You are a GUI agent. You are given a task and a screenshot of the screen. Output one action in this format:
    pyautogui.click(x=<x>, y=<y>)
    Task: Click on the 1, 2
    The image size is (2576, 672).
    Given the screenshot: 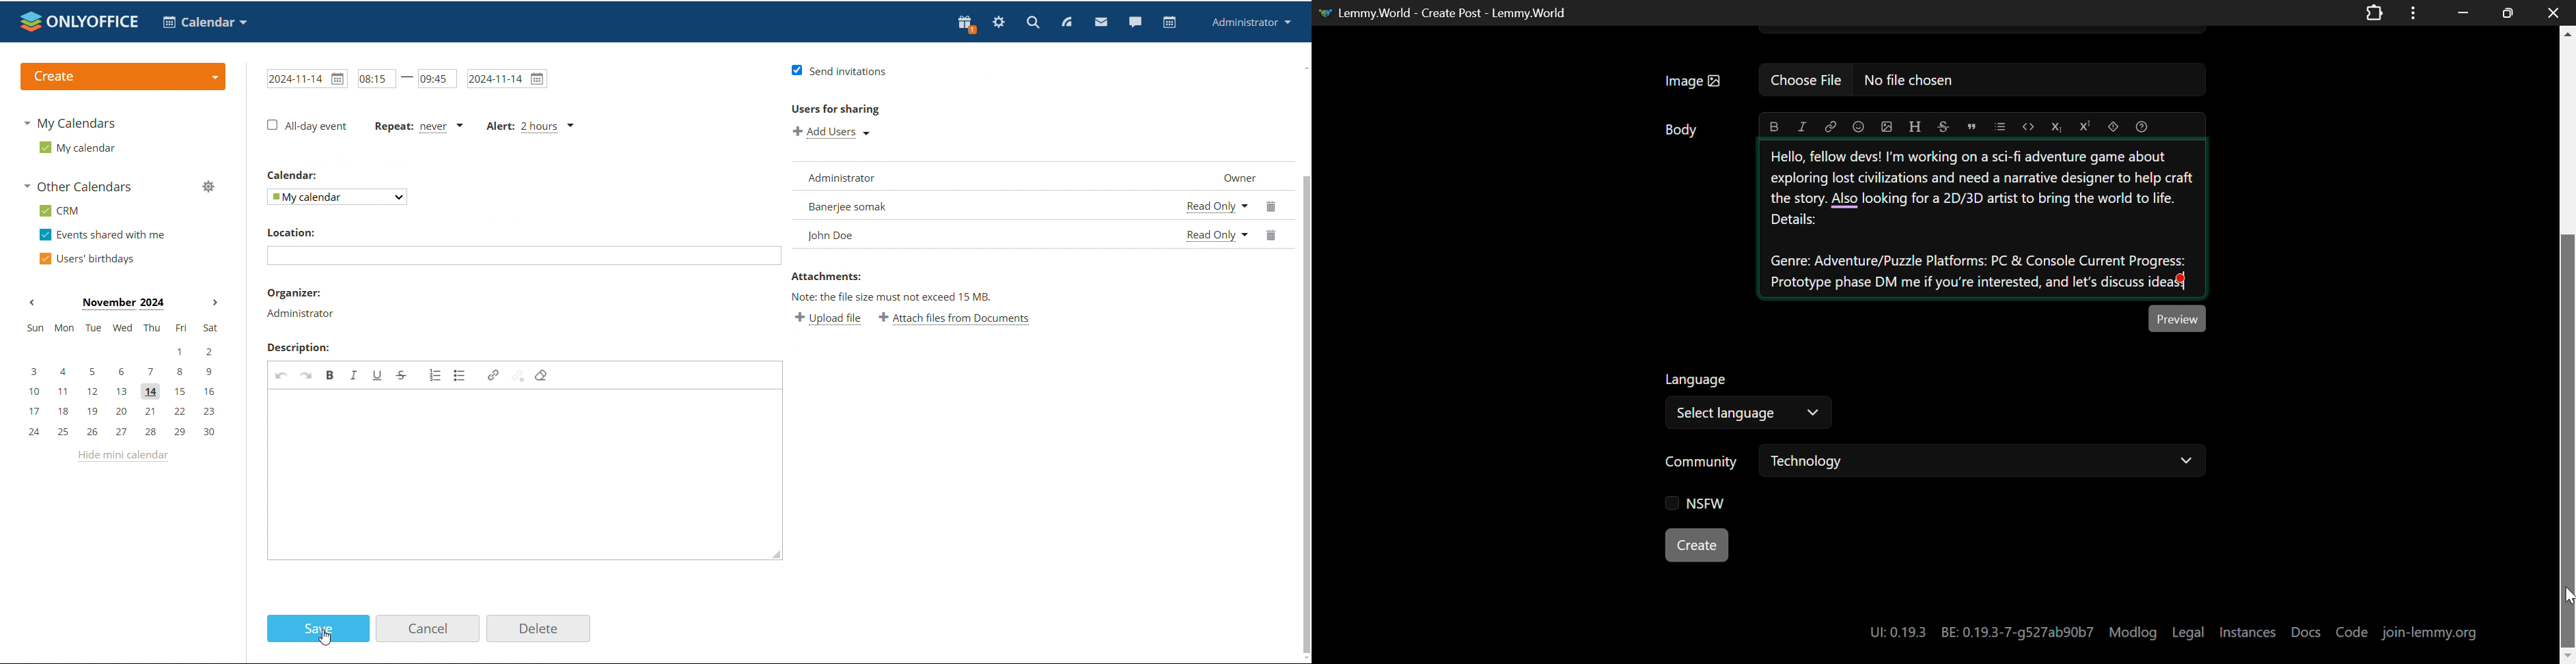 What is the action you would take?
    pyautogui.click(x=119, y=352)
    